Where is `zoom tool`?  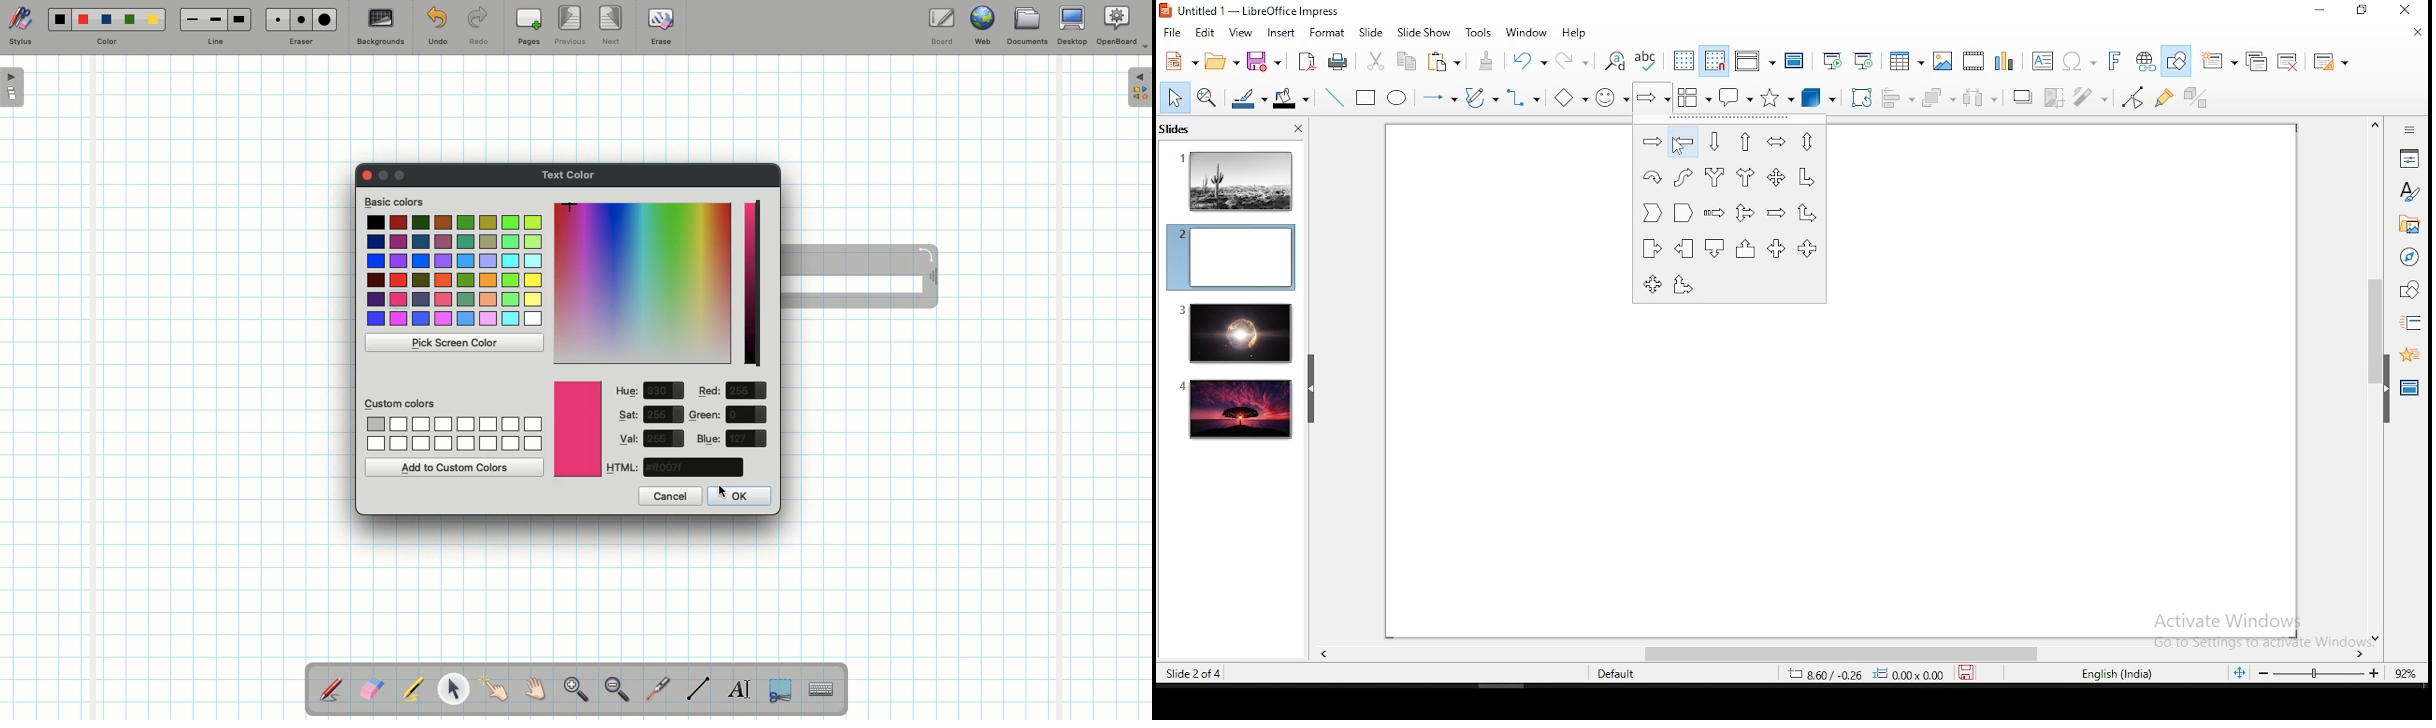
zoom tool is located at coordinates (1207, 99).